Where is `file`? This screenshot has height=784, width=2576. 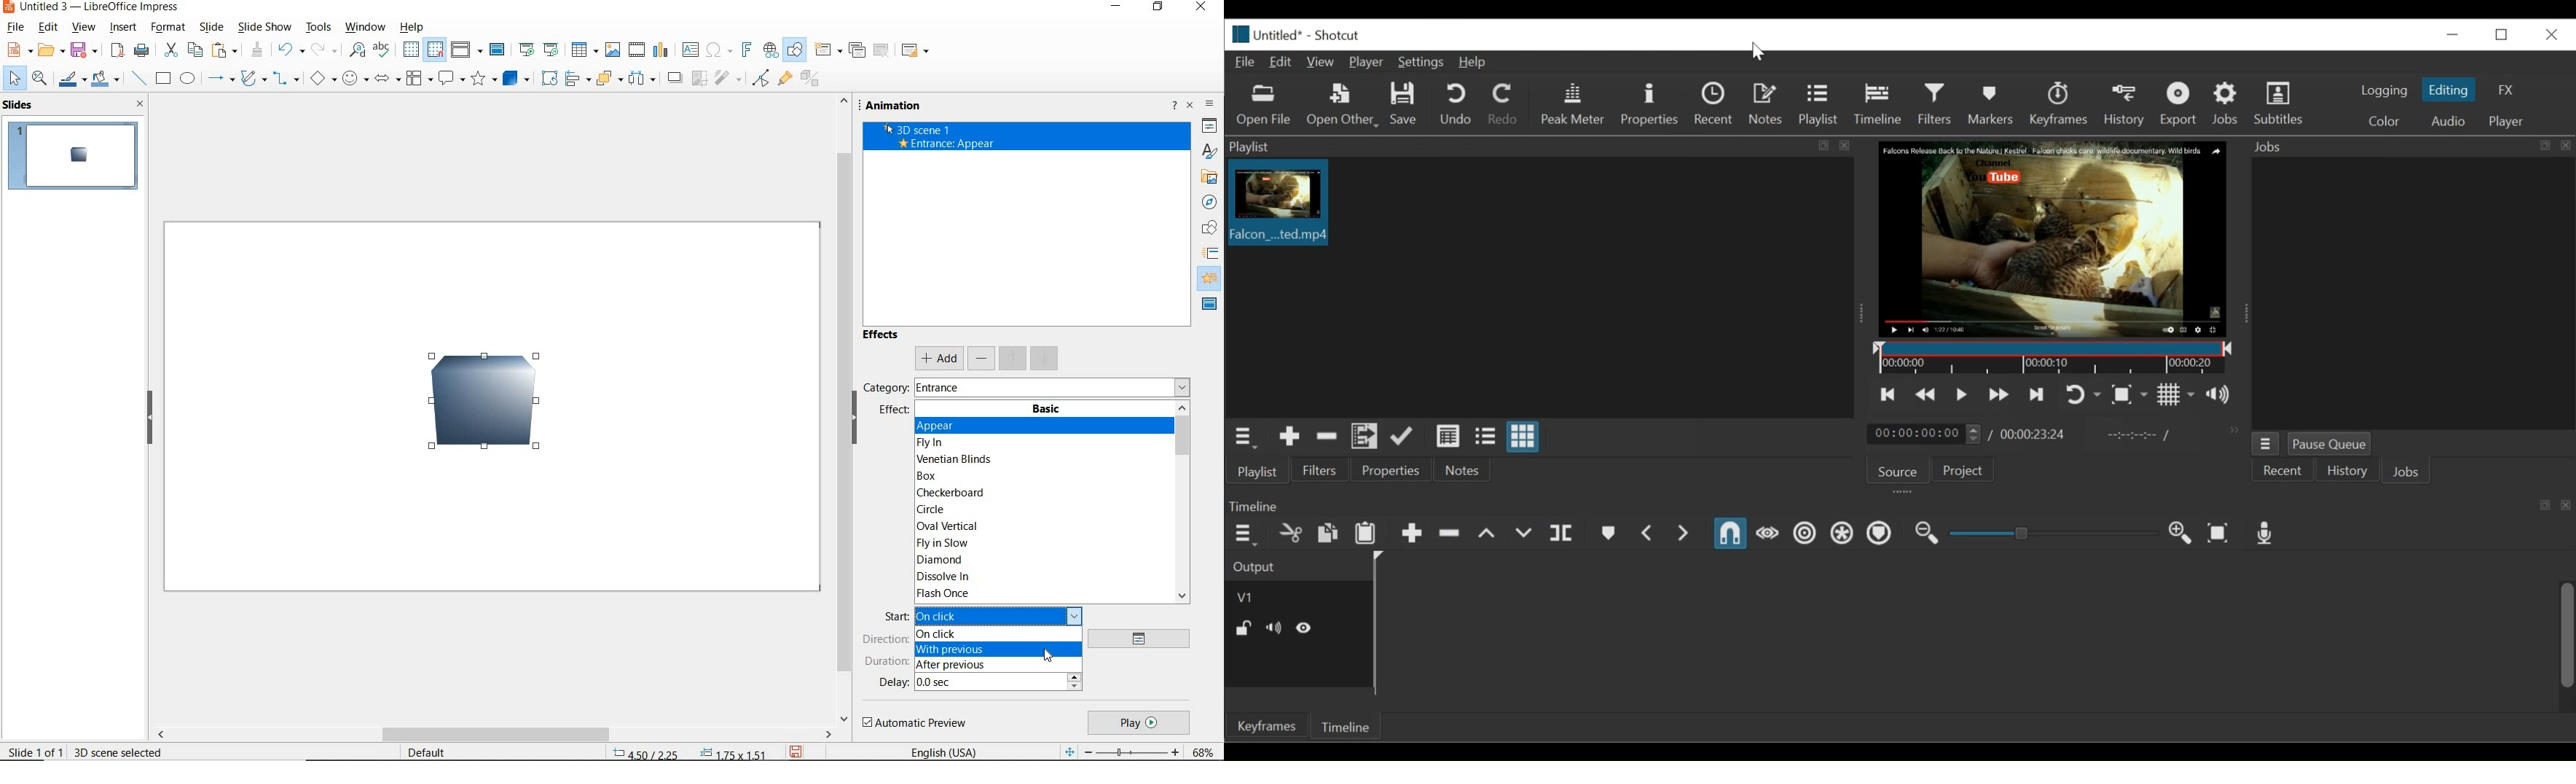
file is located at coordinates (16, 27).